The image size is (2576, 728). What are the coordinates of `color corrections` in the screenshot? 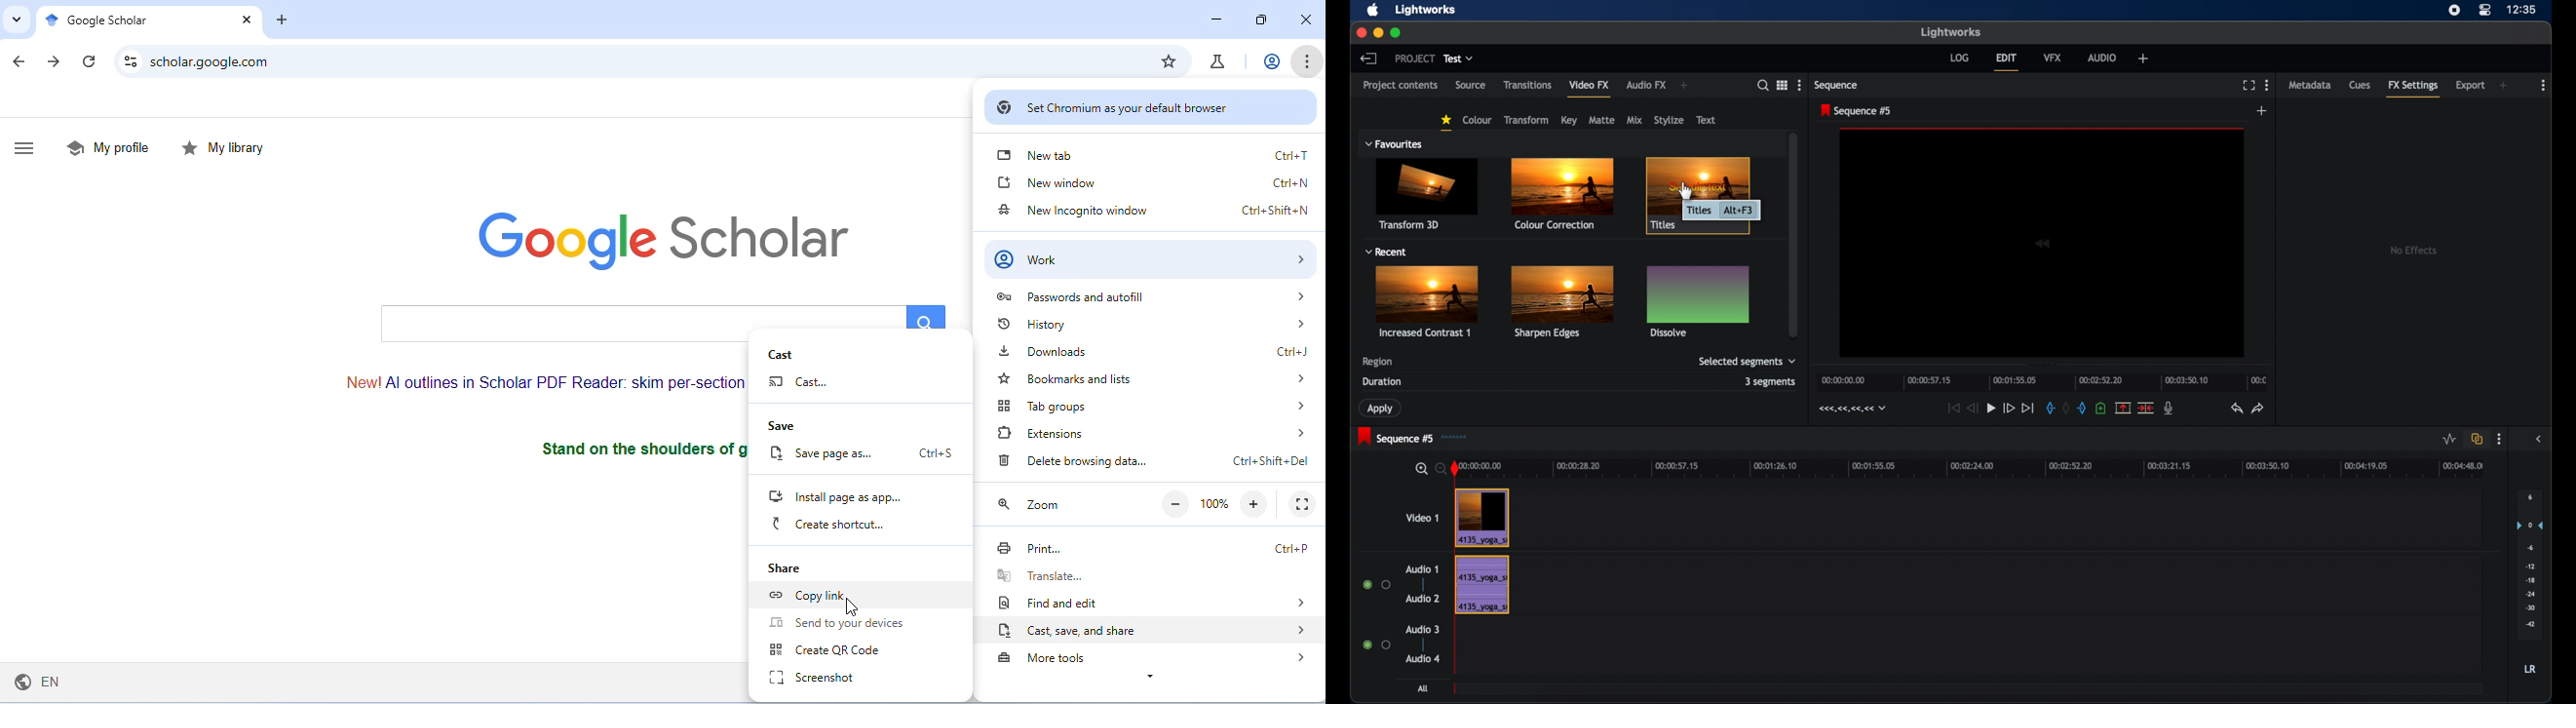 It's located at (1561, 194).